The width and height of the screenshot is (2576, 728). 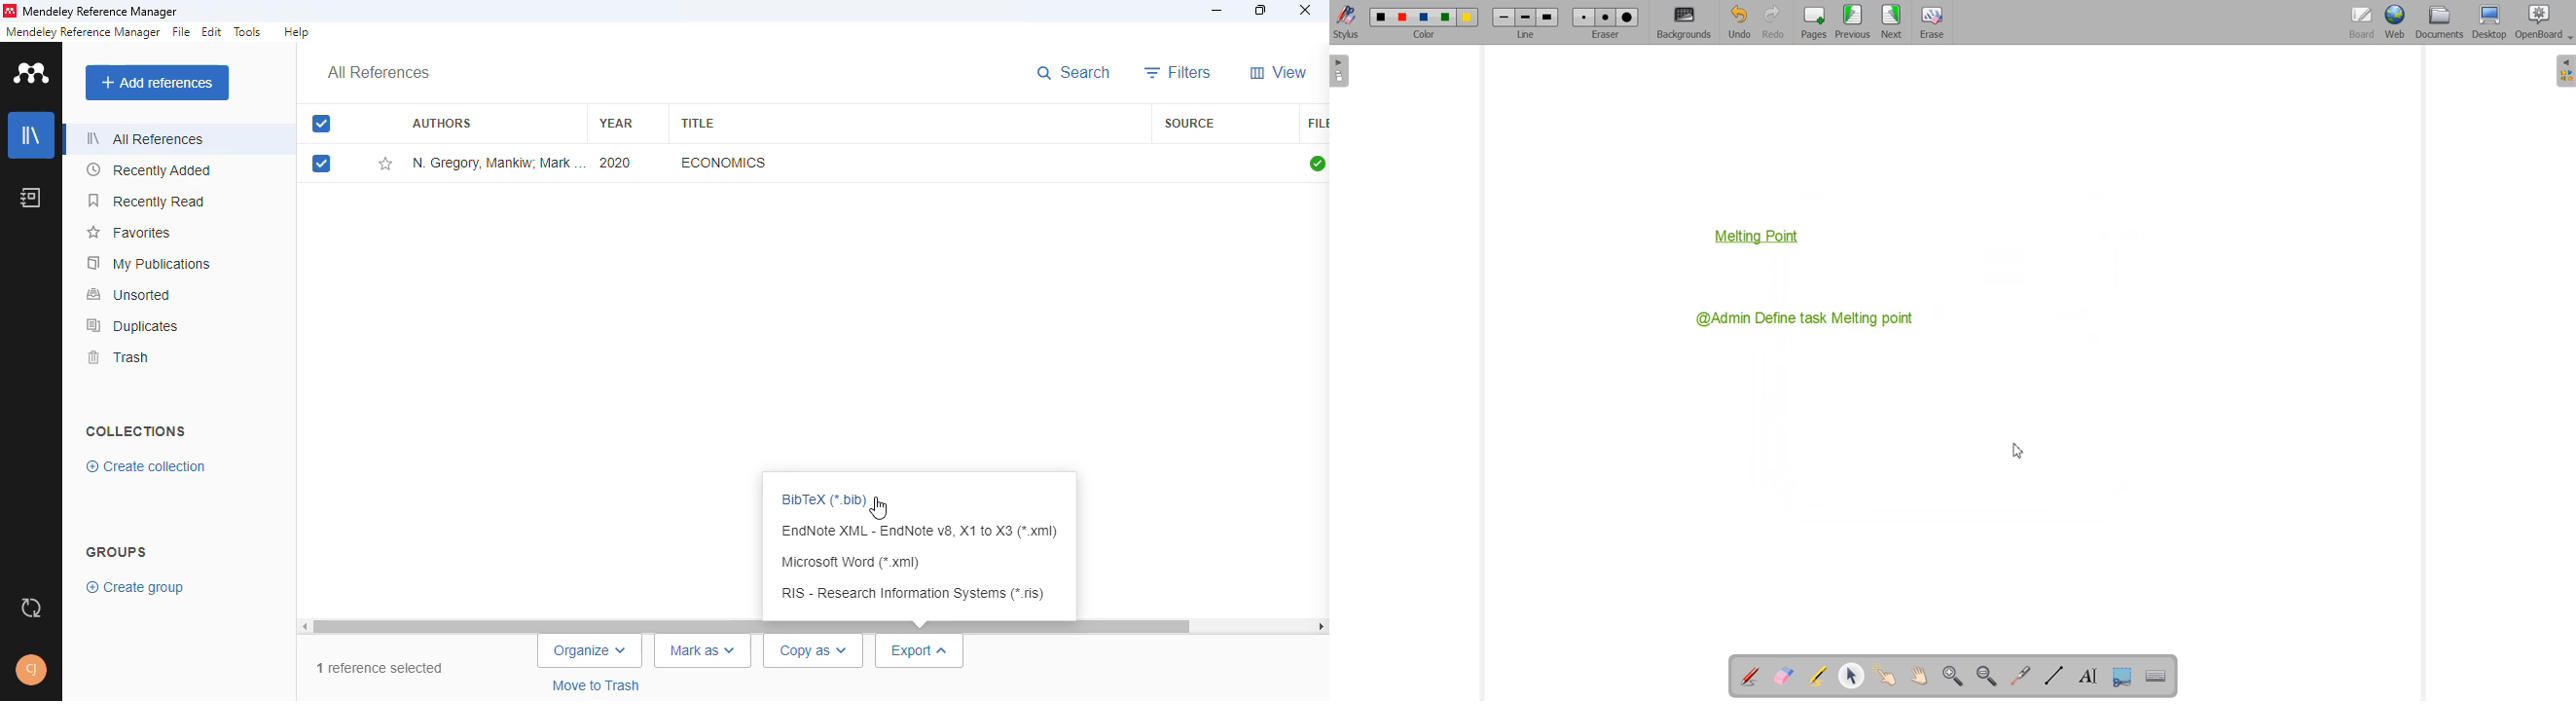 I want to click on my publications, so click(x=150, y=263).